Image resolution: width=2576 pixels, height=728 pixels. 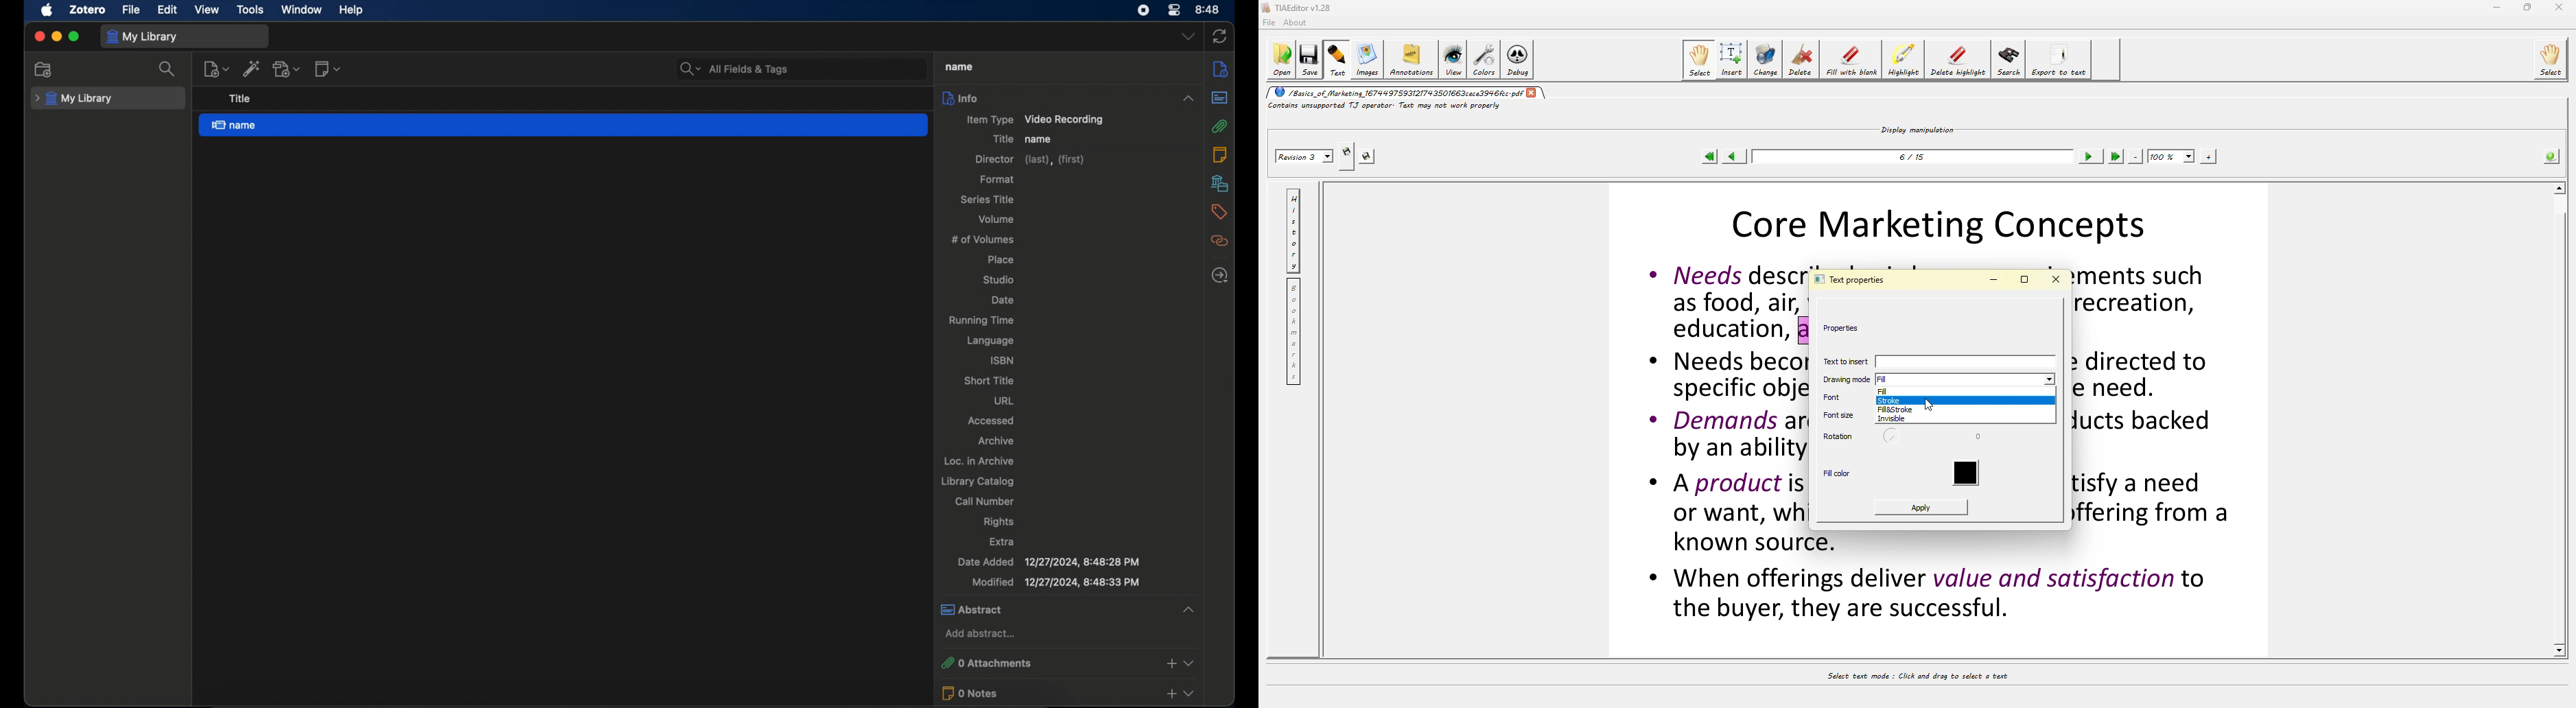 What do you see at coordinates (1029, 160) in the screenshot?
I see `director` at bounding box center [1029, 160].